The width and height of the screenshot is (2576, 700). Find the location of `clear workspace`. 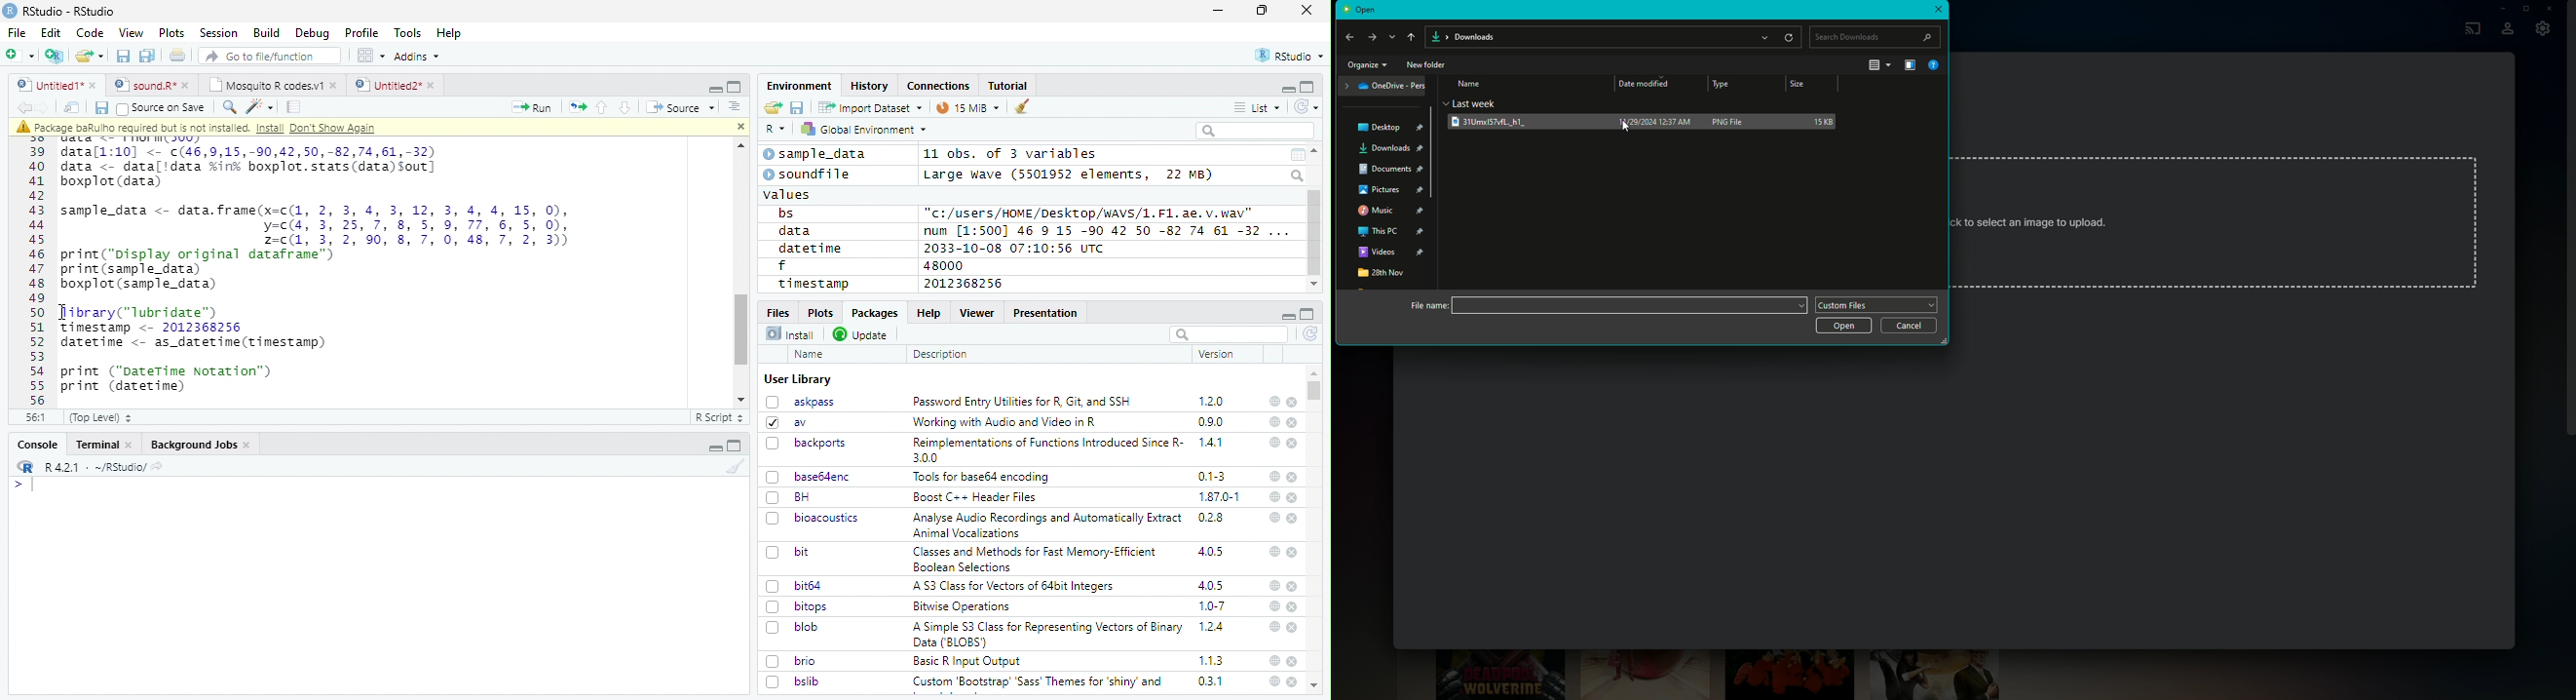

clear workspace is located at coordinates (732, 466).